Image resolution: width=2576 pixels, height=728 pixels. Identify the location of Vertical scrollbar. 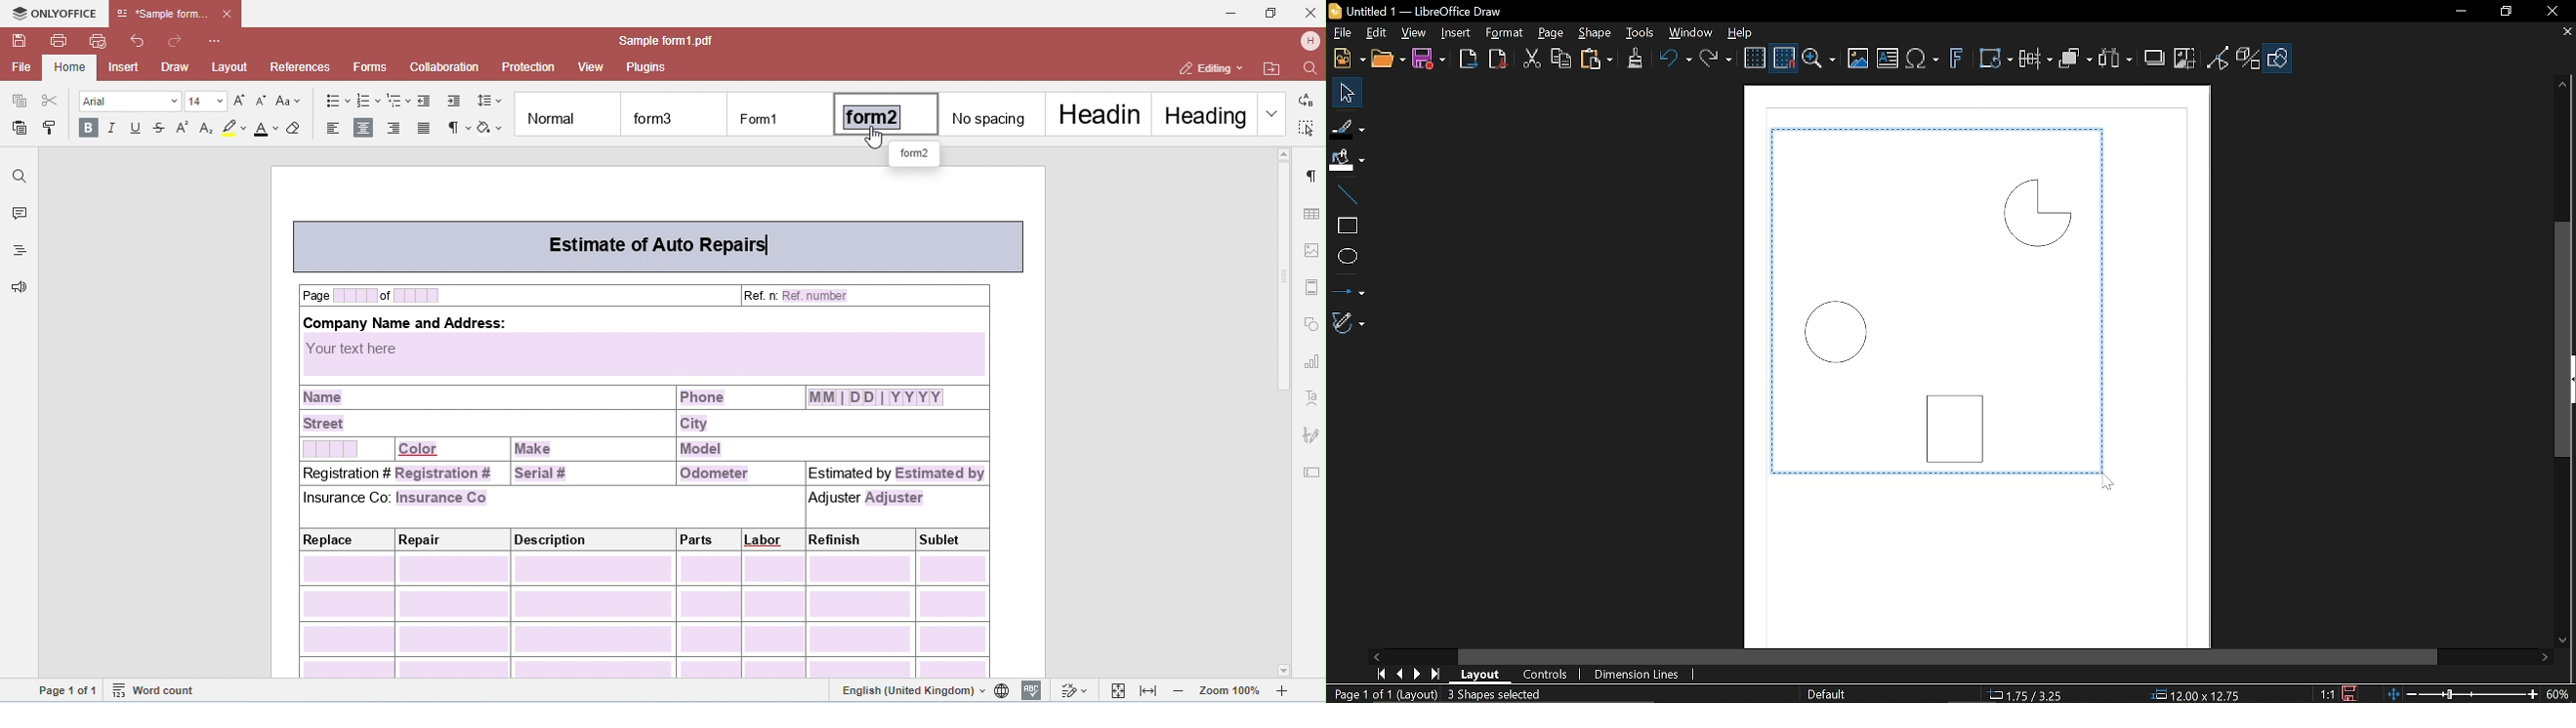
(2562, 338).